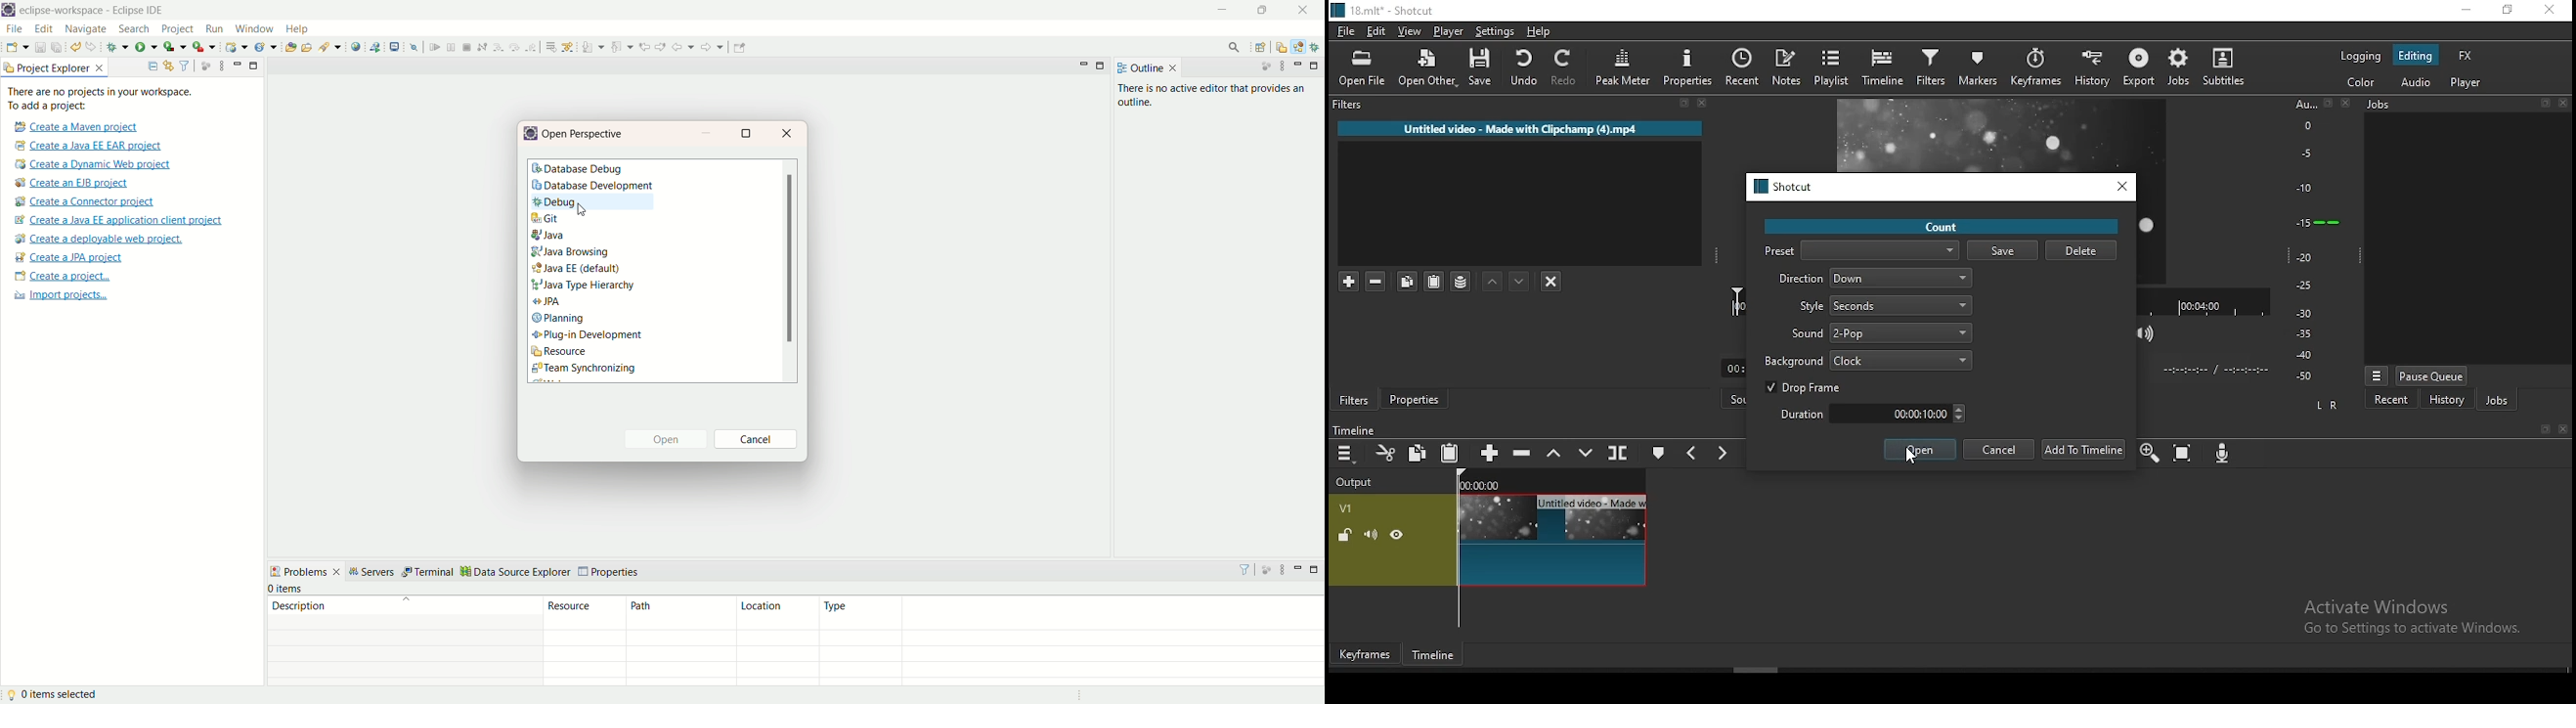 This screenshot has width=2576, height=728. Describe the element at coordinates (2149, 454) in the screenshot. I see `zoom timeline in` at that location.